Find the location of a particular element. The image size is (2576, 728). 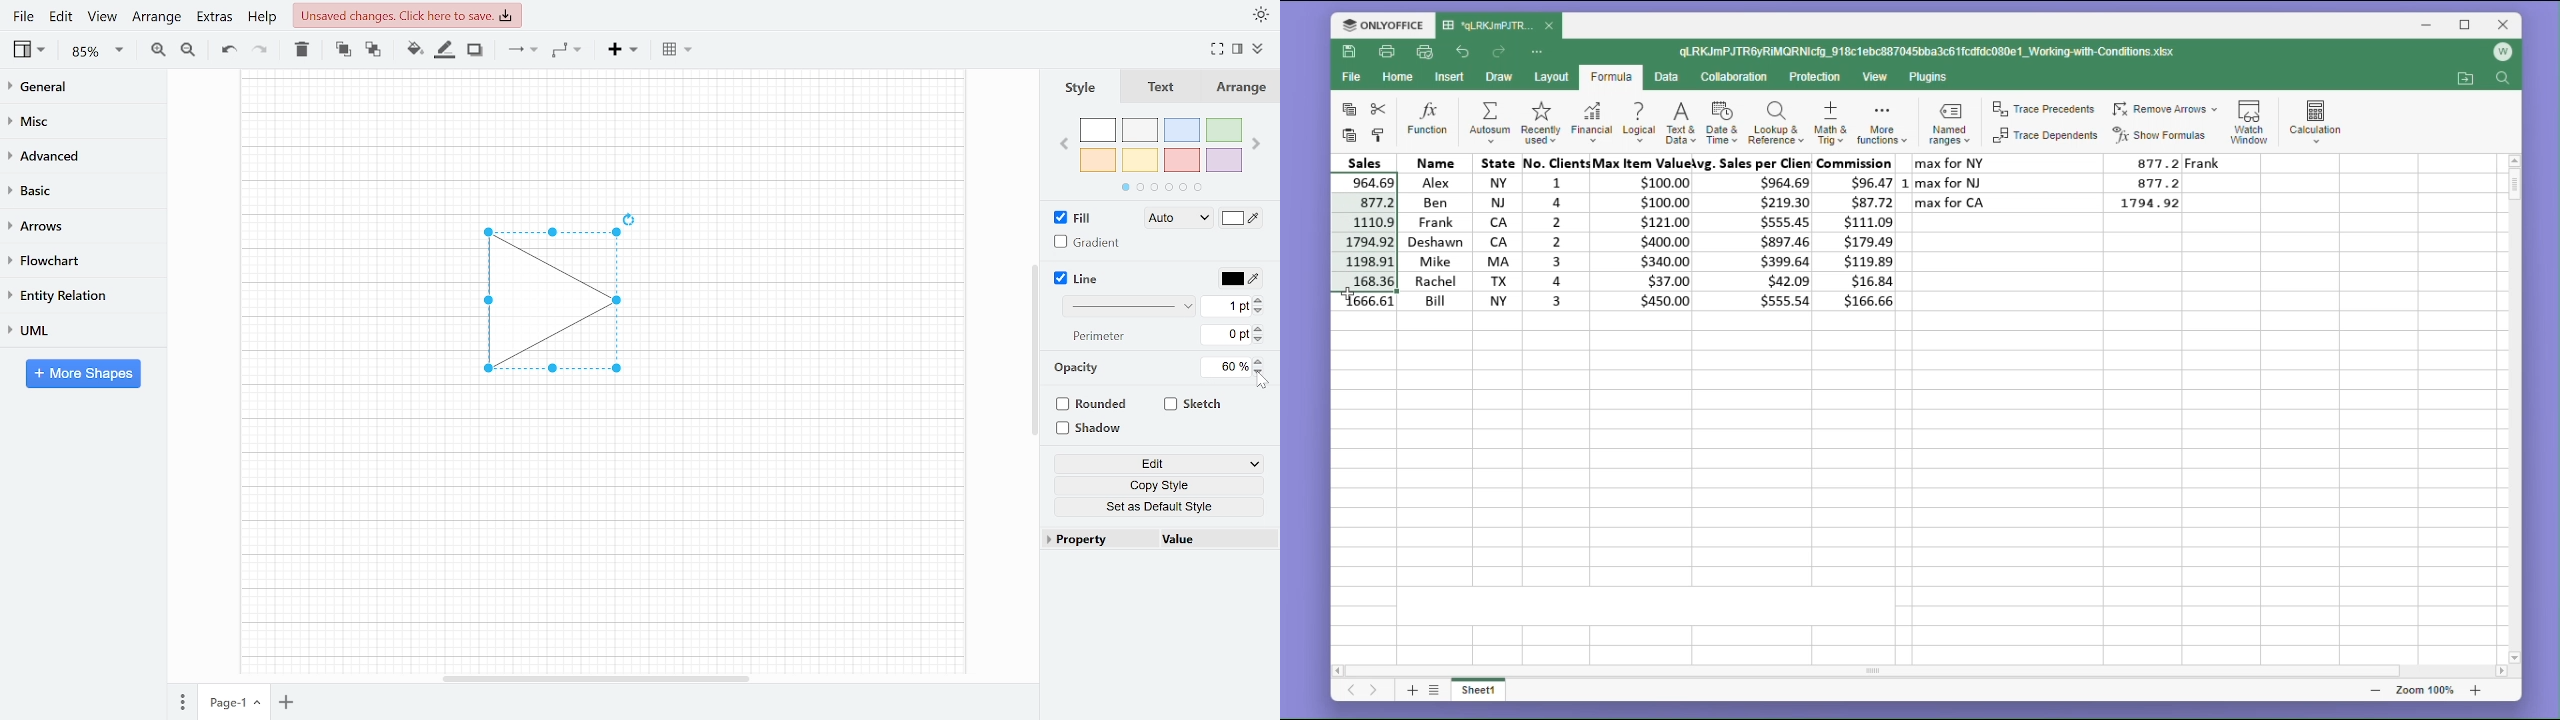

Style is located at coordinates (1078, 87).